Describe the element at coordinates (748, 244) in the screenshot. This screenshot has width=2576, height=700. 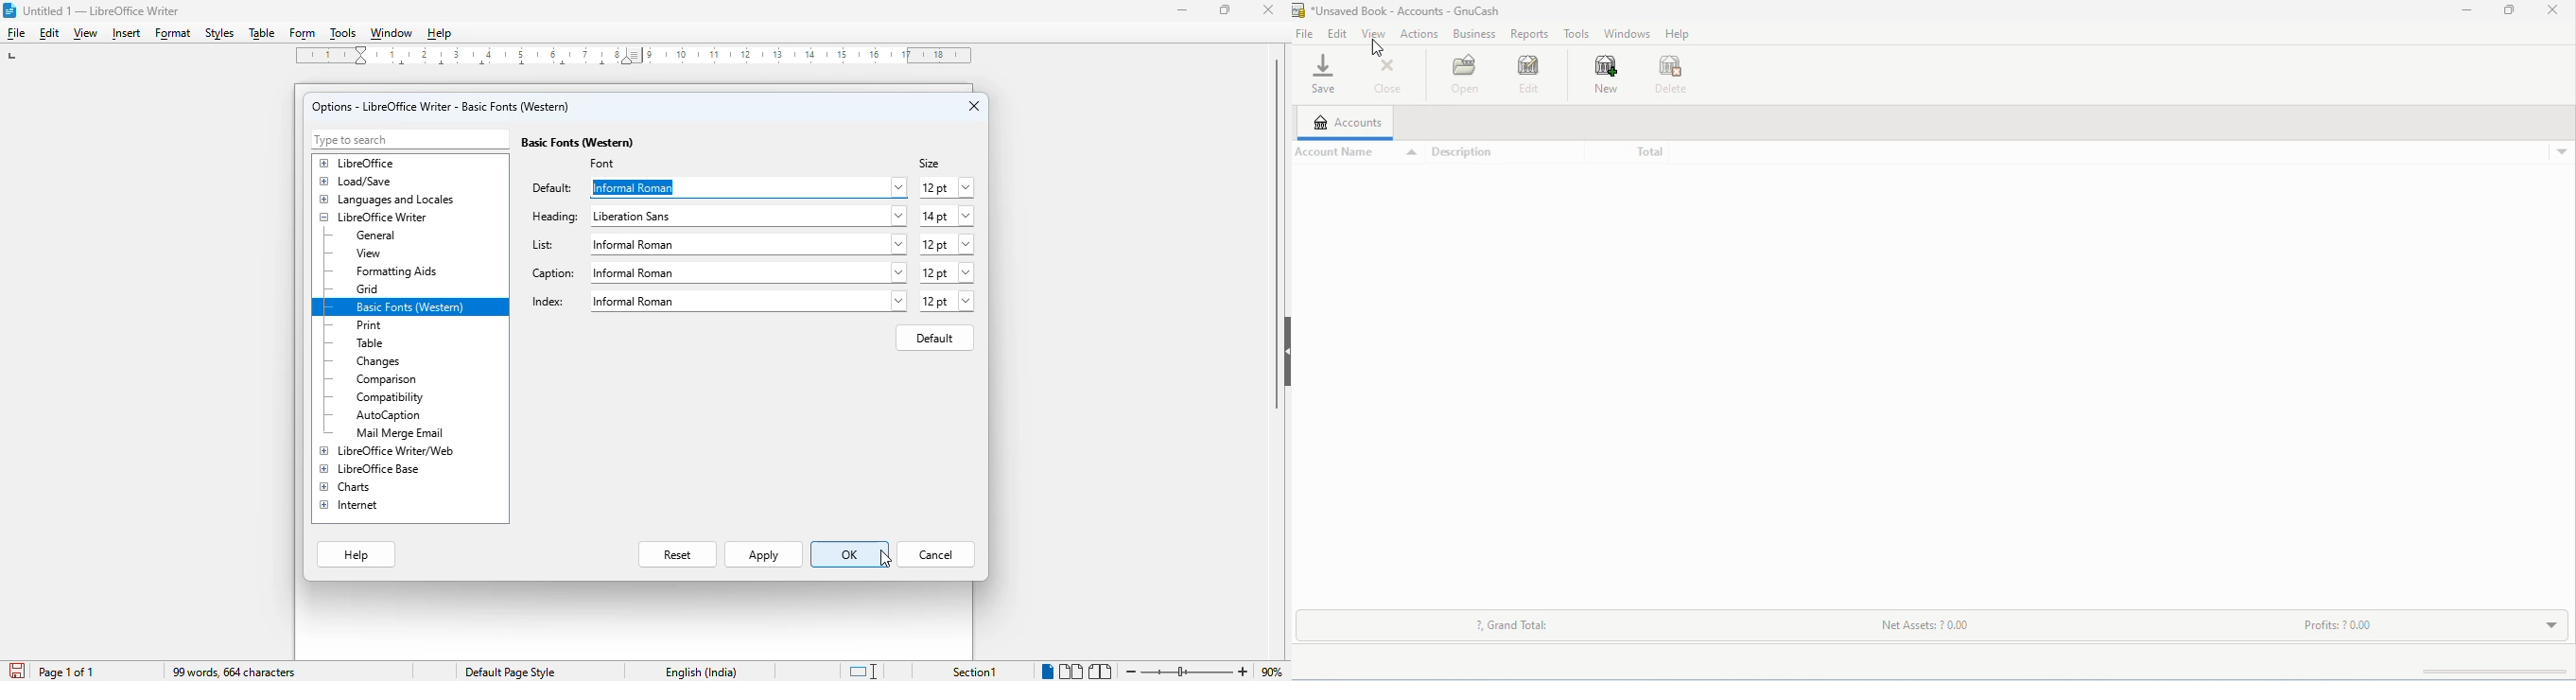
I see `liberation sans` at that location.